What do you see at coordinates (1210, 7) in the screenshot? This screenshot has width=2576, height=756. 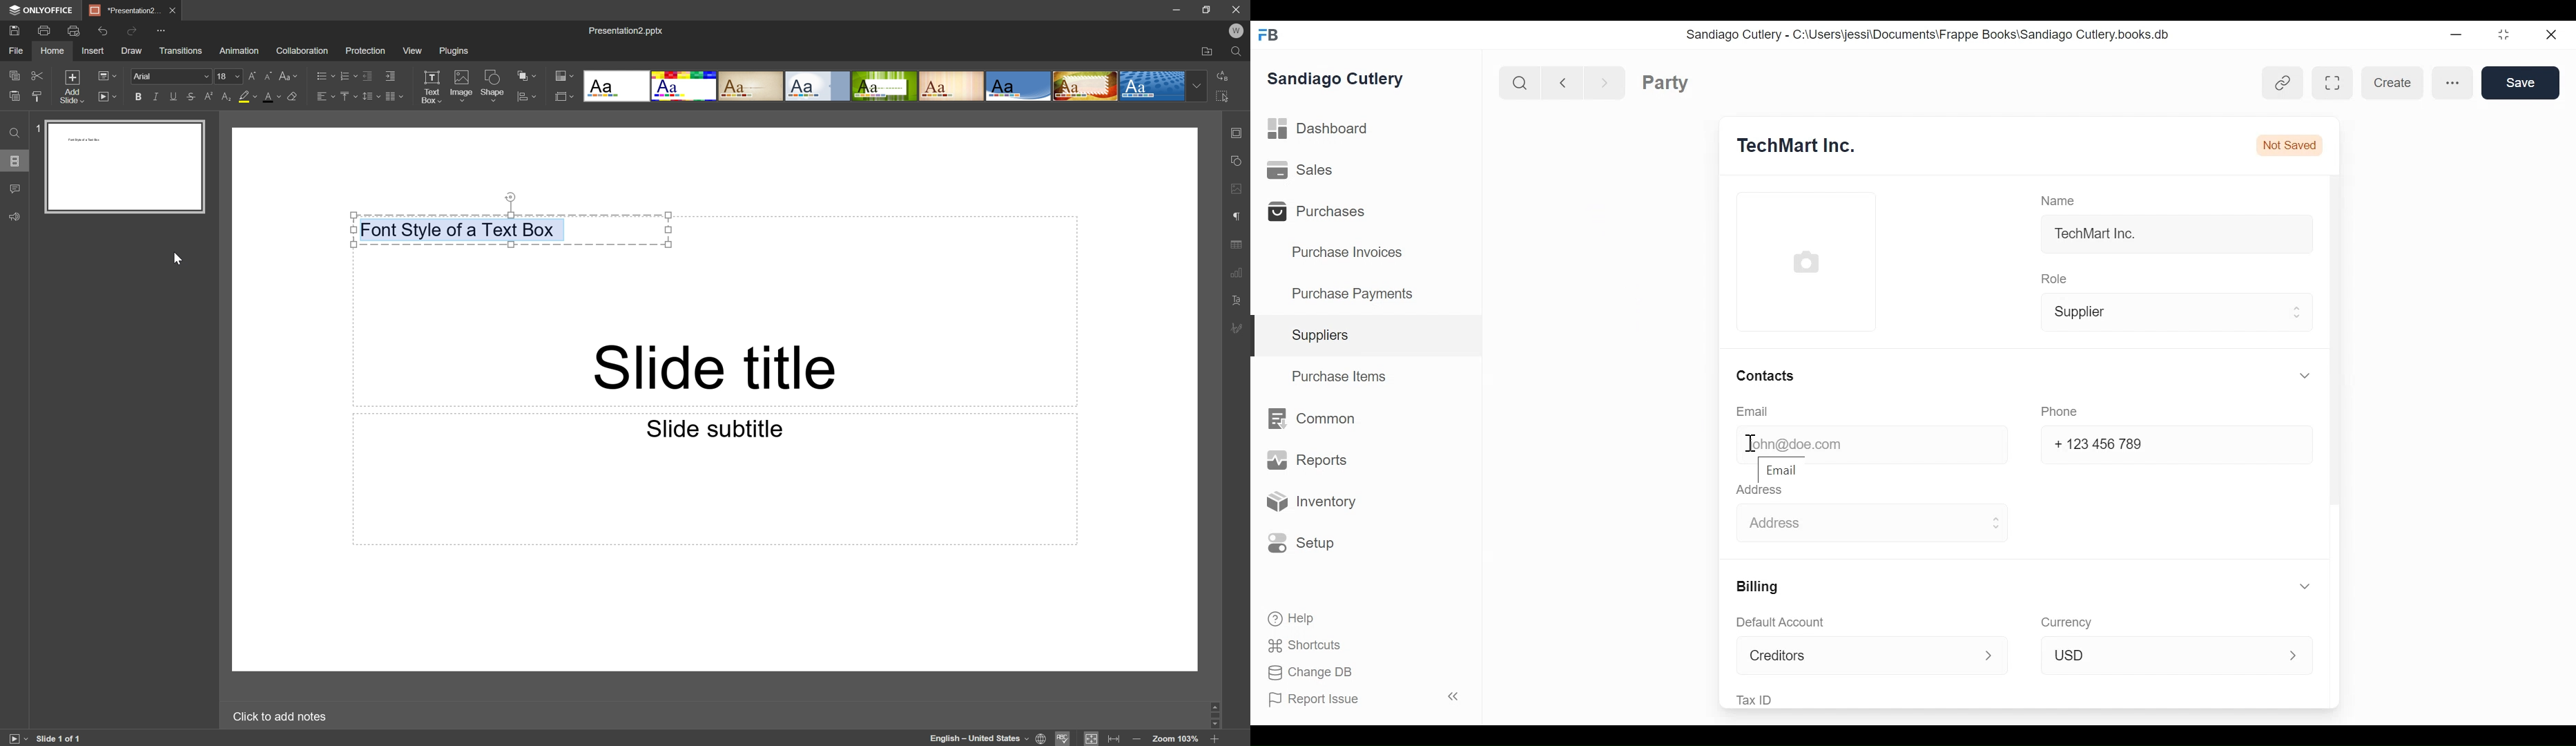 I see `Restore Down` at bounding box center [1210, 7].